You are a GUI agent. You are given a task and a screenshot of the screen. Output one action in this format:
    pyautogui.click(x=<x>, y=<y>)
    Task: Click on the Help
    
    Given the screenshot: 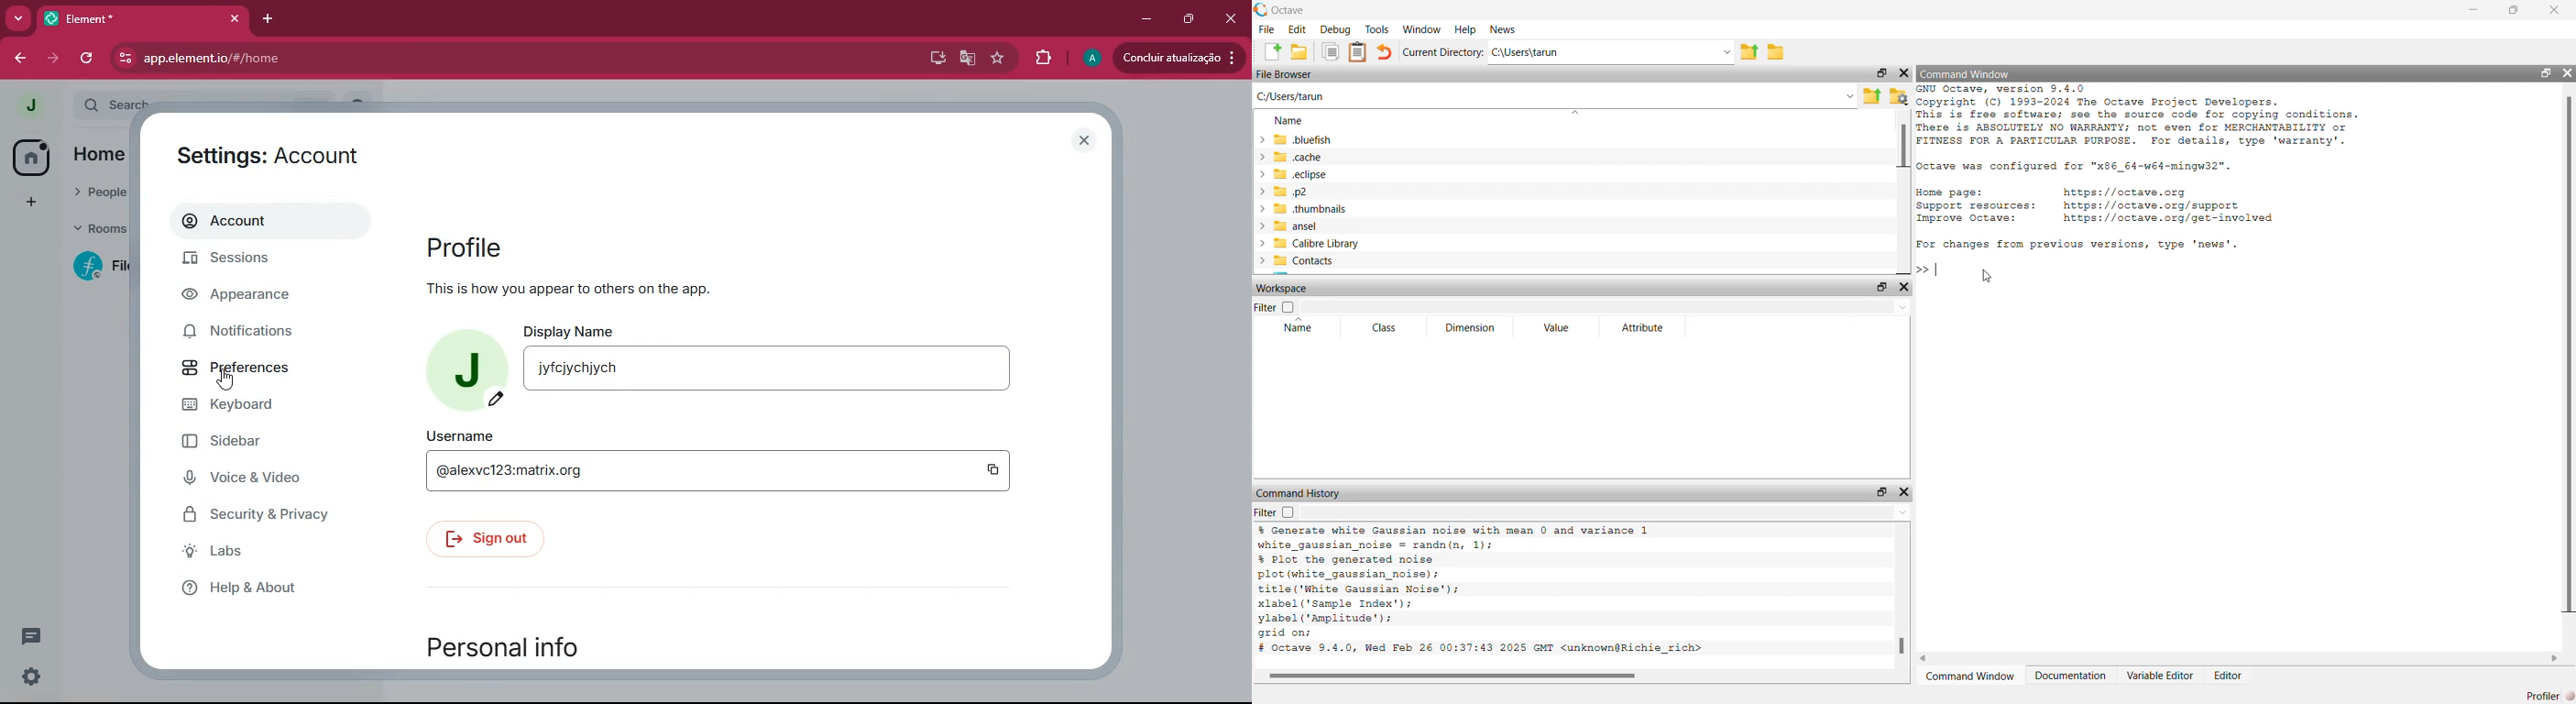 What is the action you would take?
    pyautogui.click(x=1464, y=30)
    